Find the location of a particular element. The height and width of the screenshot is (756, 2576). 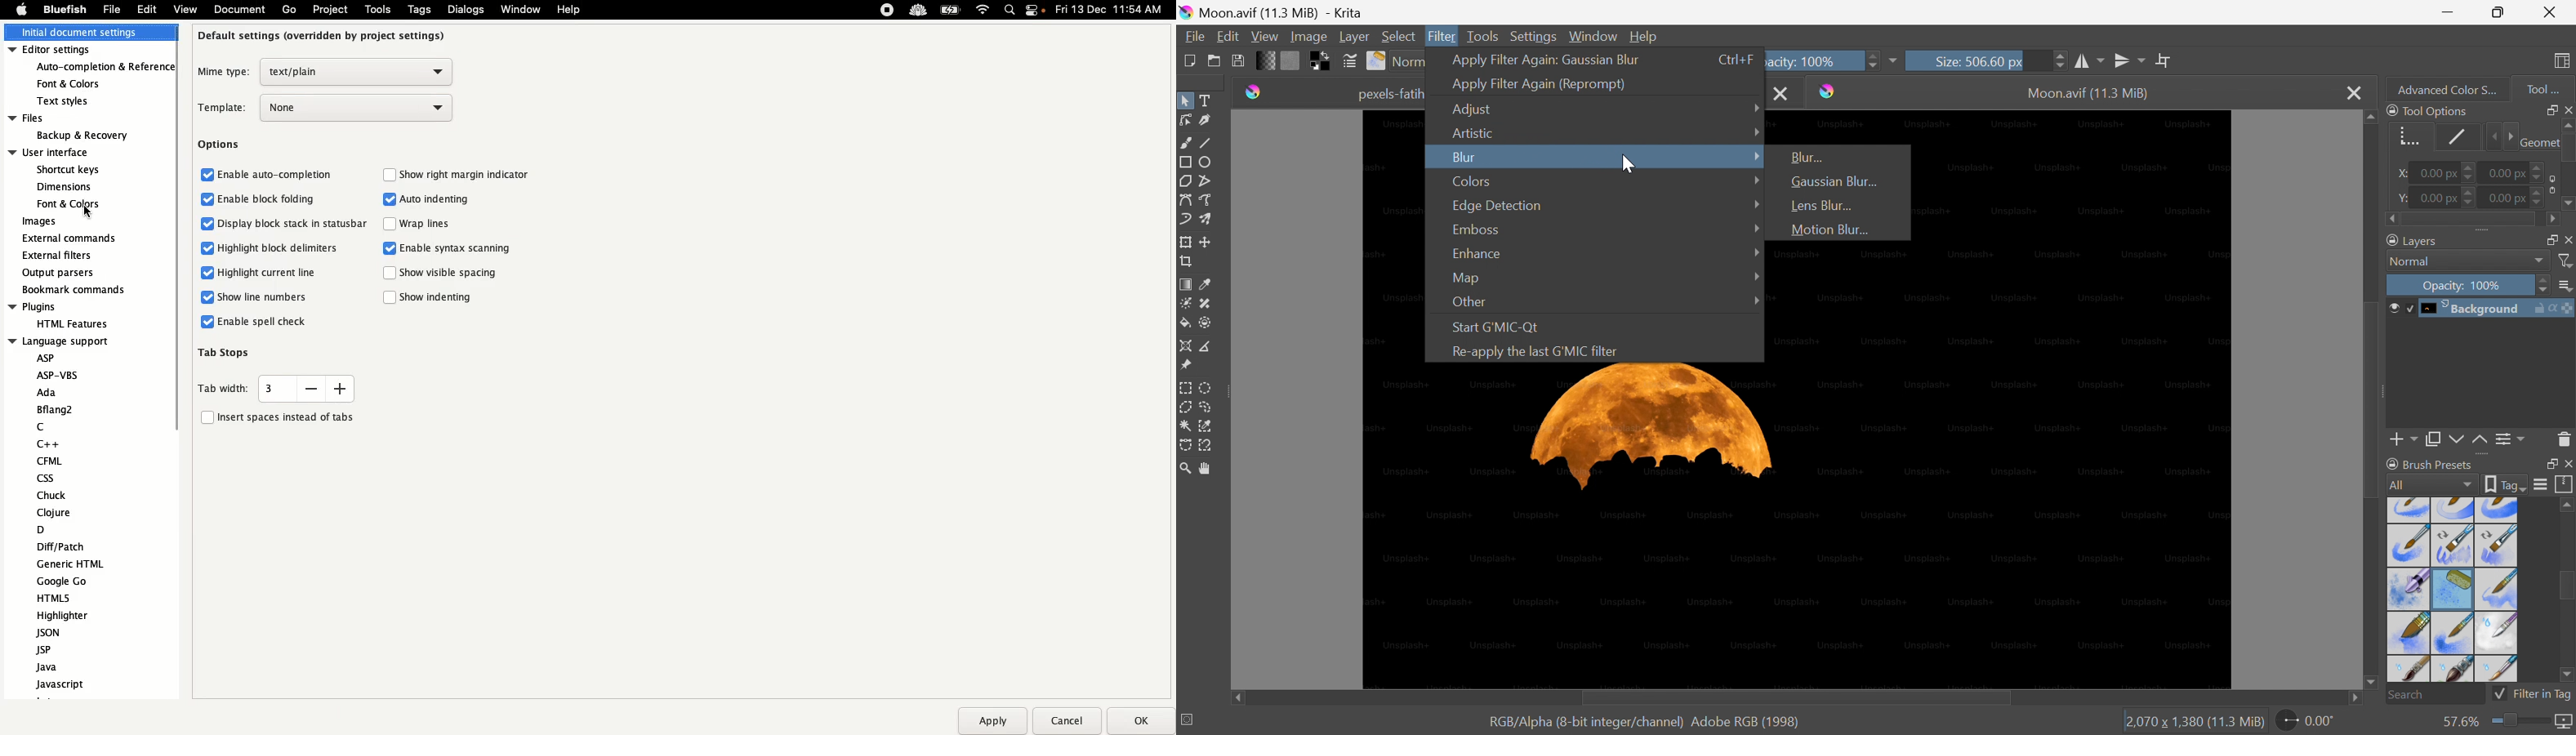

Go is located at coordinates (289, 10).